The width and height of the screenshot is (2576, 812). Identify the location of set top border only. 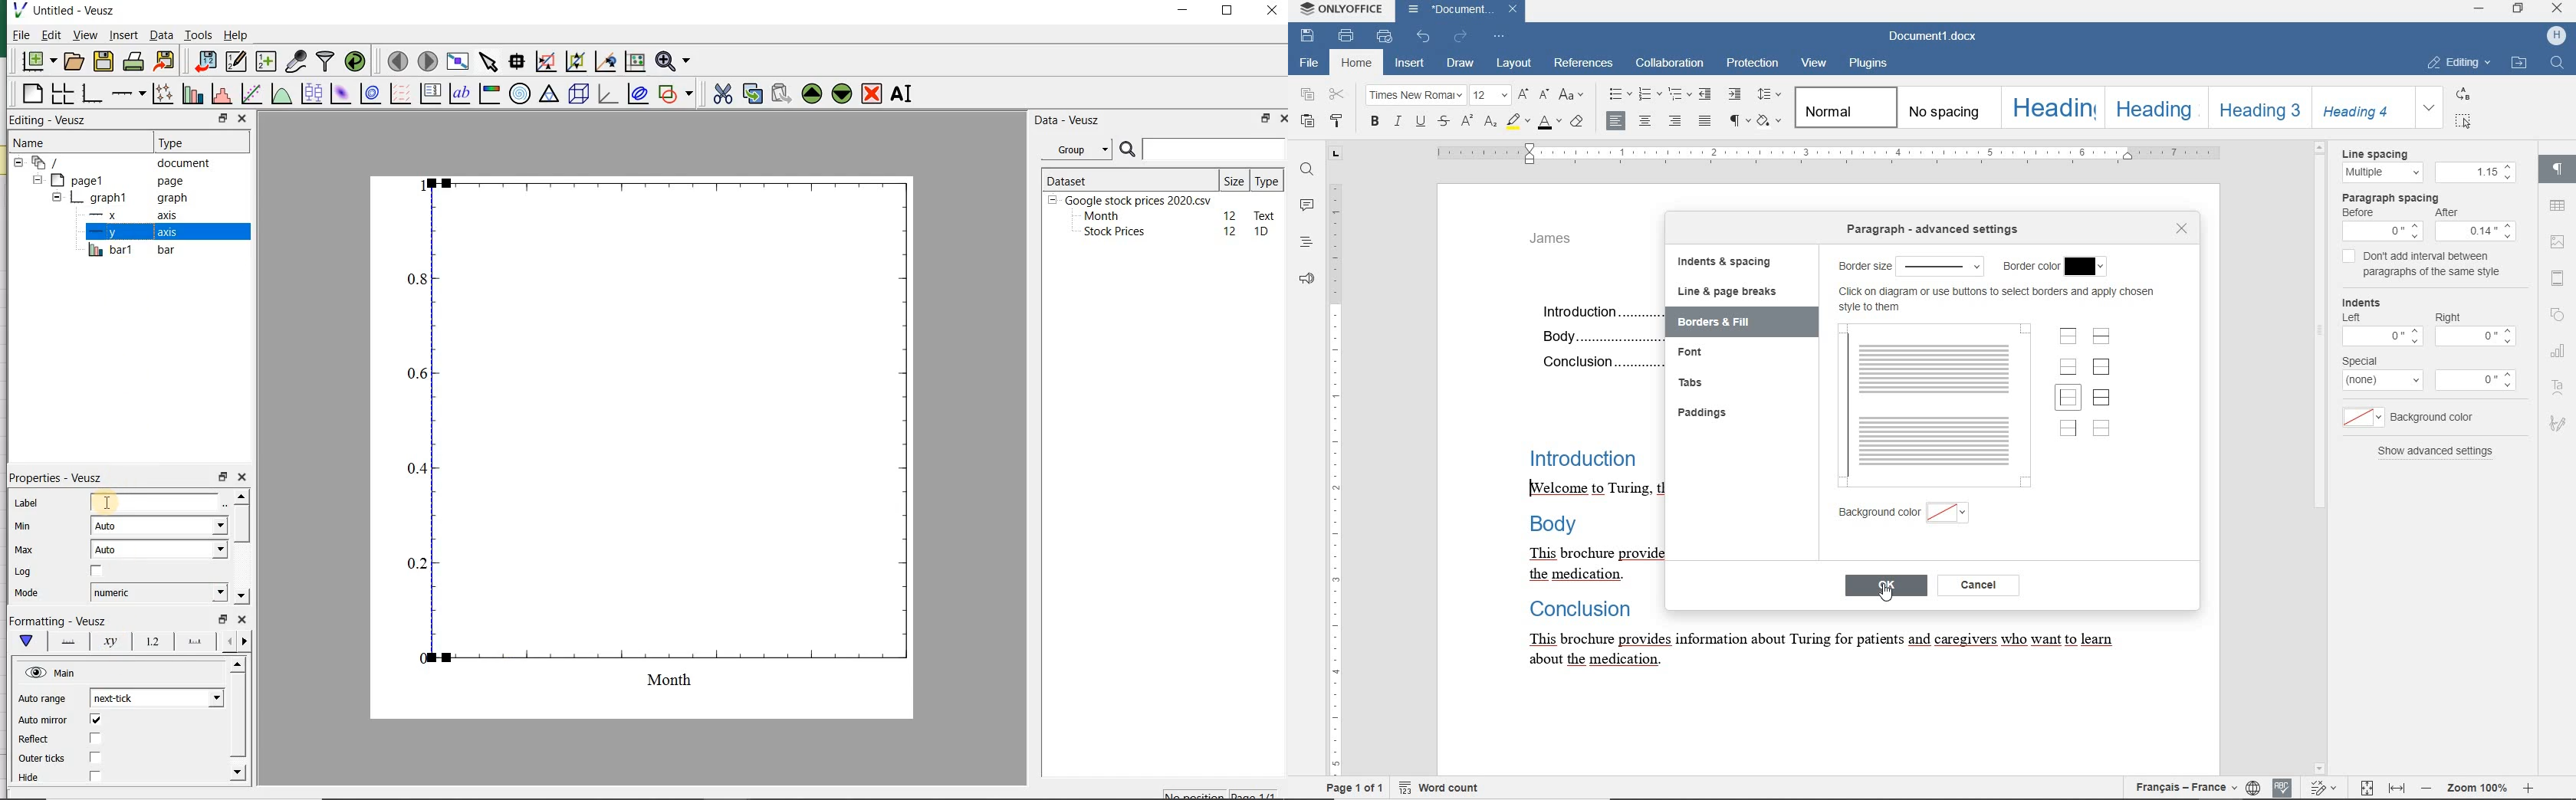
(2069, 338).